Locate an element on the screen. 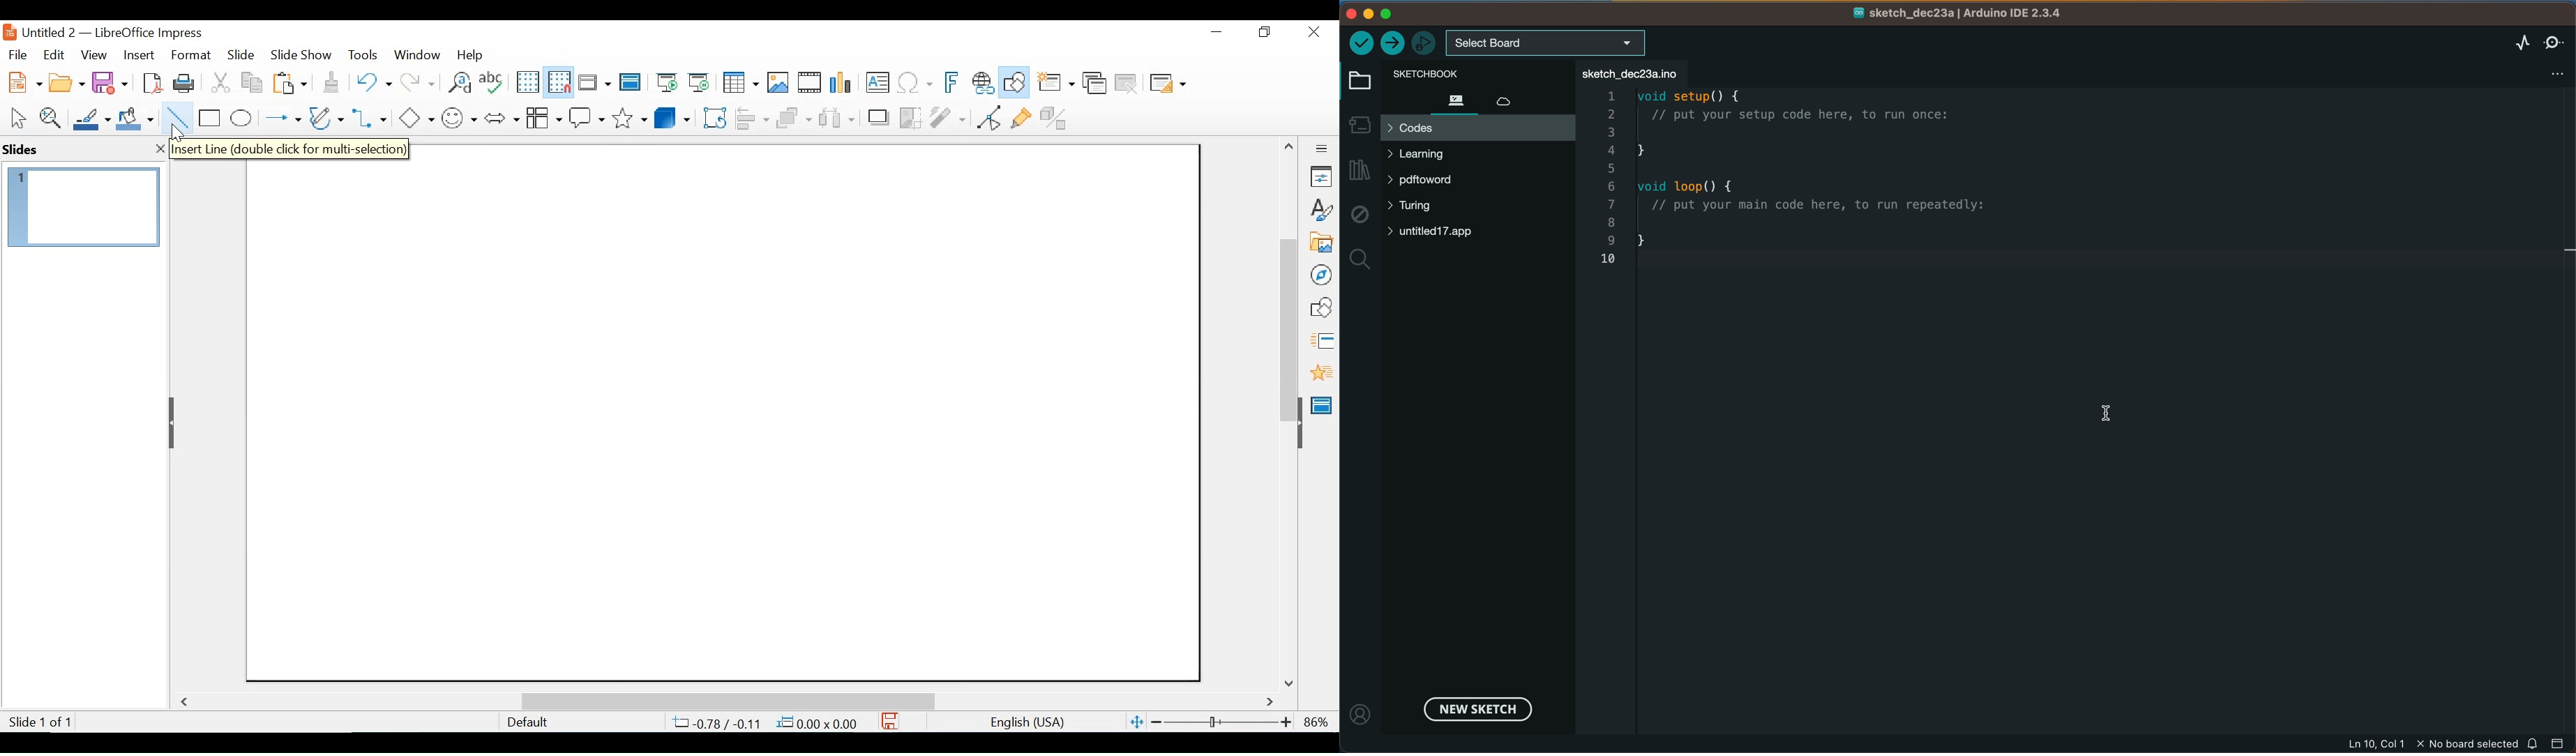  Start from First Slide is located at coordinates (665, 84).